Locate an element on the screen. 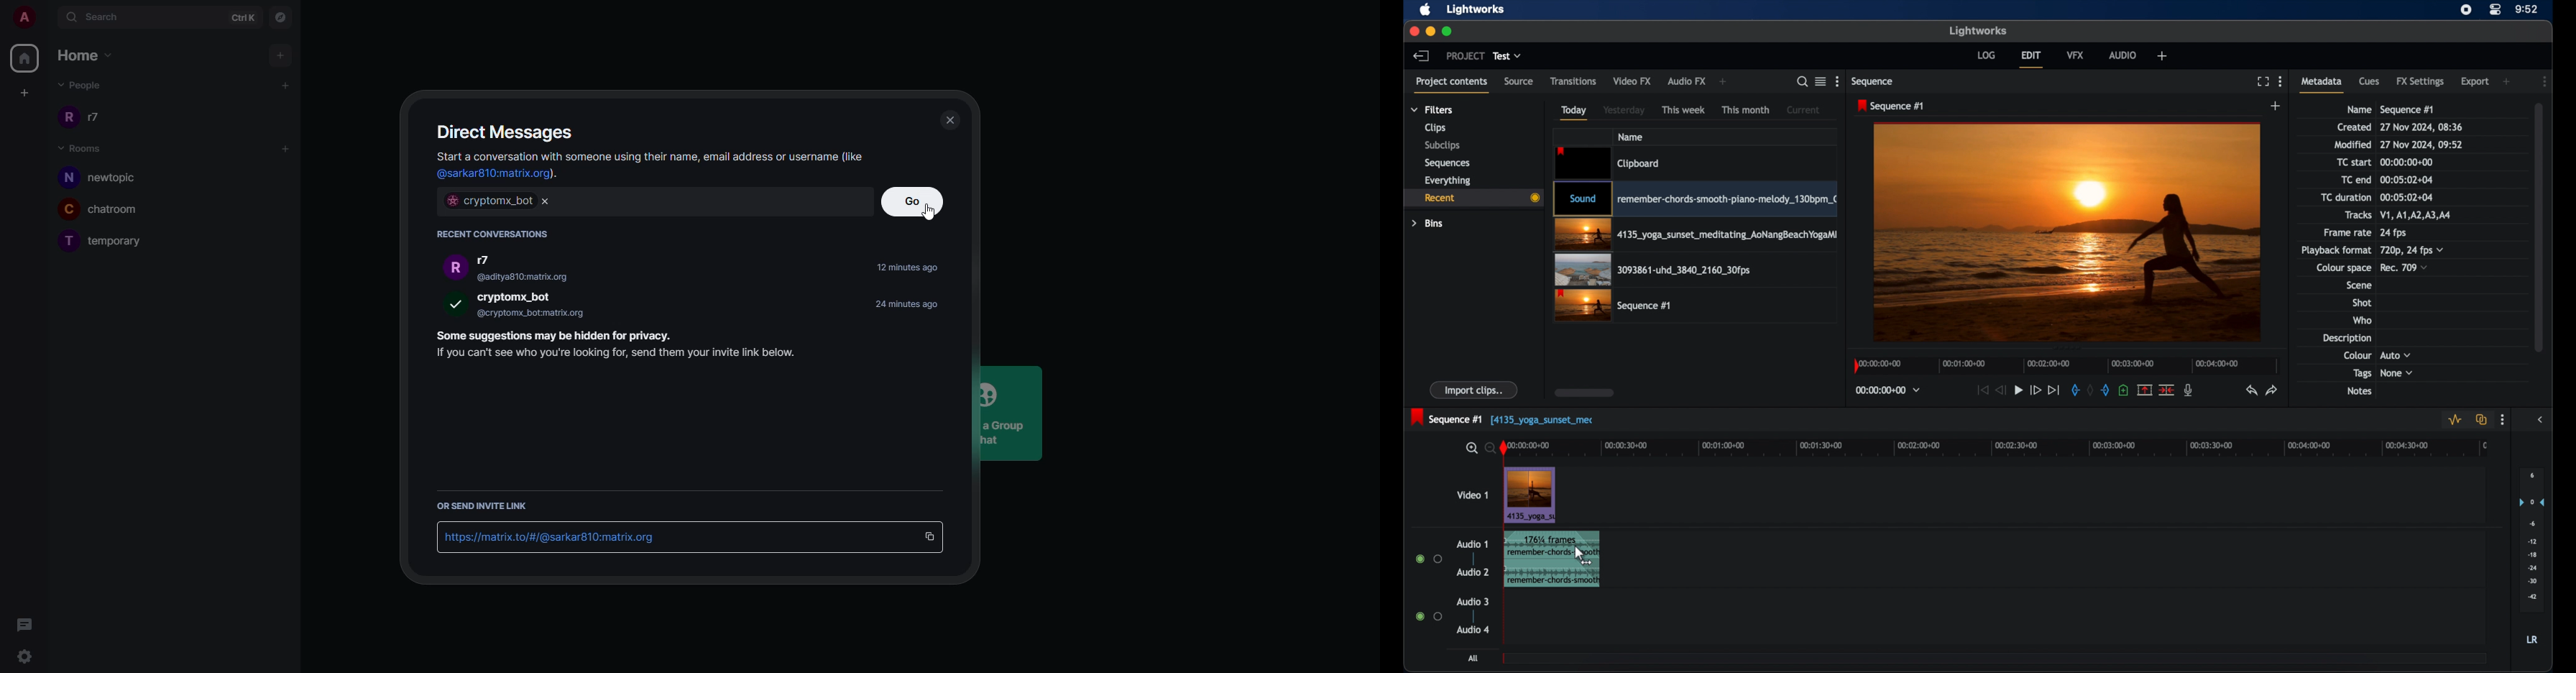 Image resolution: width=2576 pixels, height=700 pixels. modified is located at coordinates (2422, 145).